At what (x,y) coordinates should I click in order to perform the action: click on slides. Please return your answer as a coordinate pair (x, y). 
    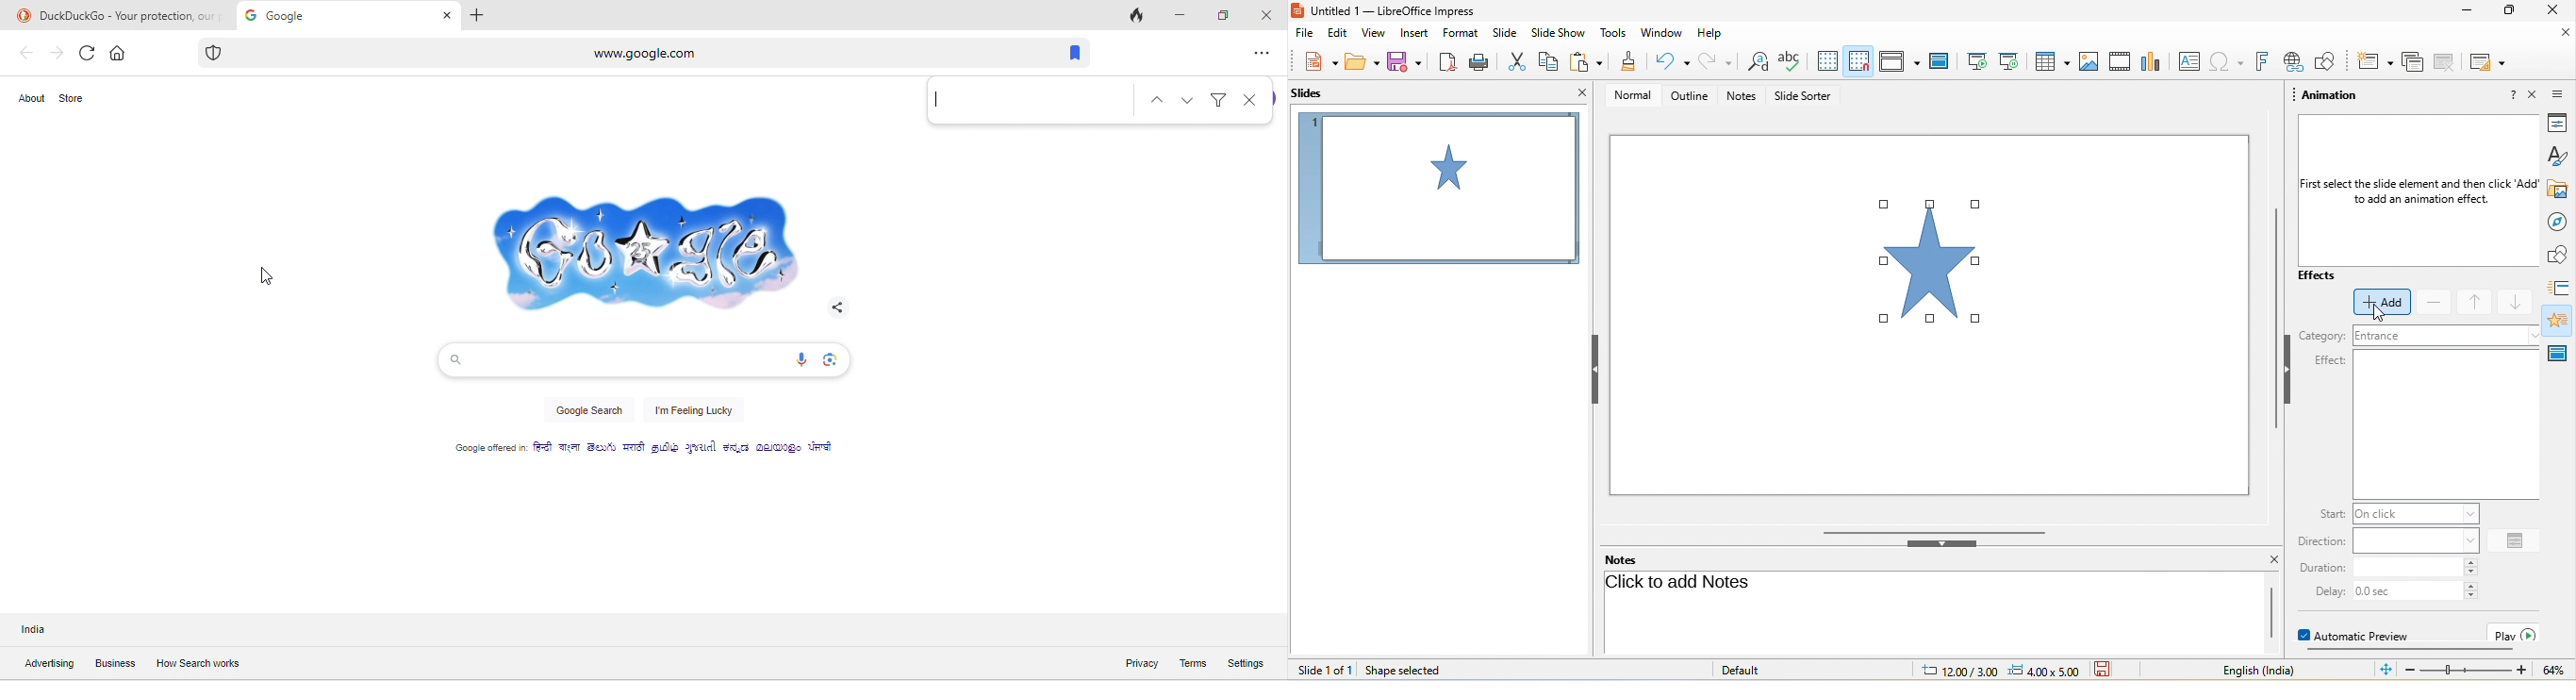
    Looking at the image, I should click on (1318, 92).